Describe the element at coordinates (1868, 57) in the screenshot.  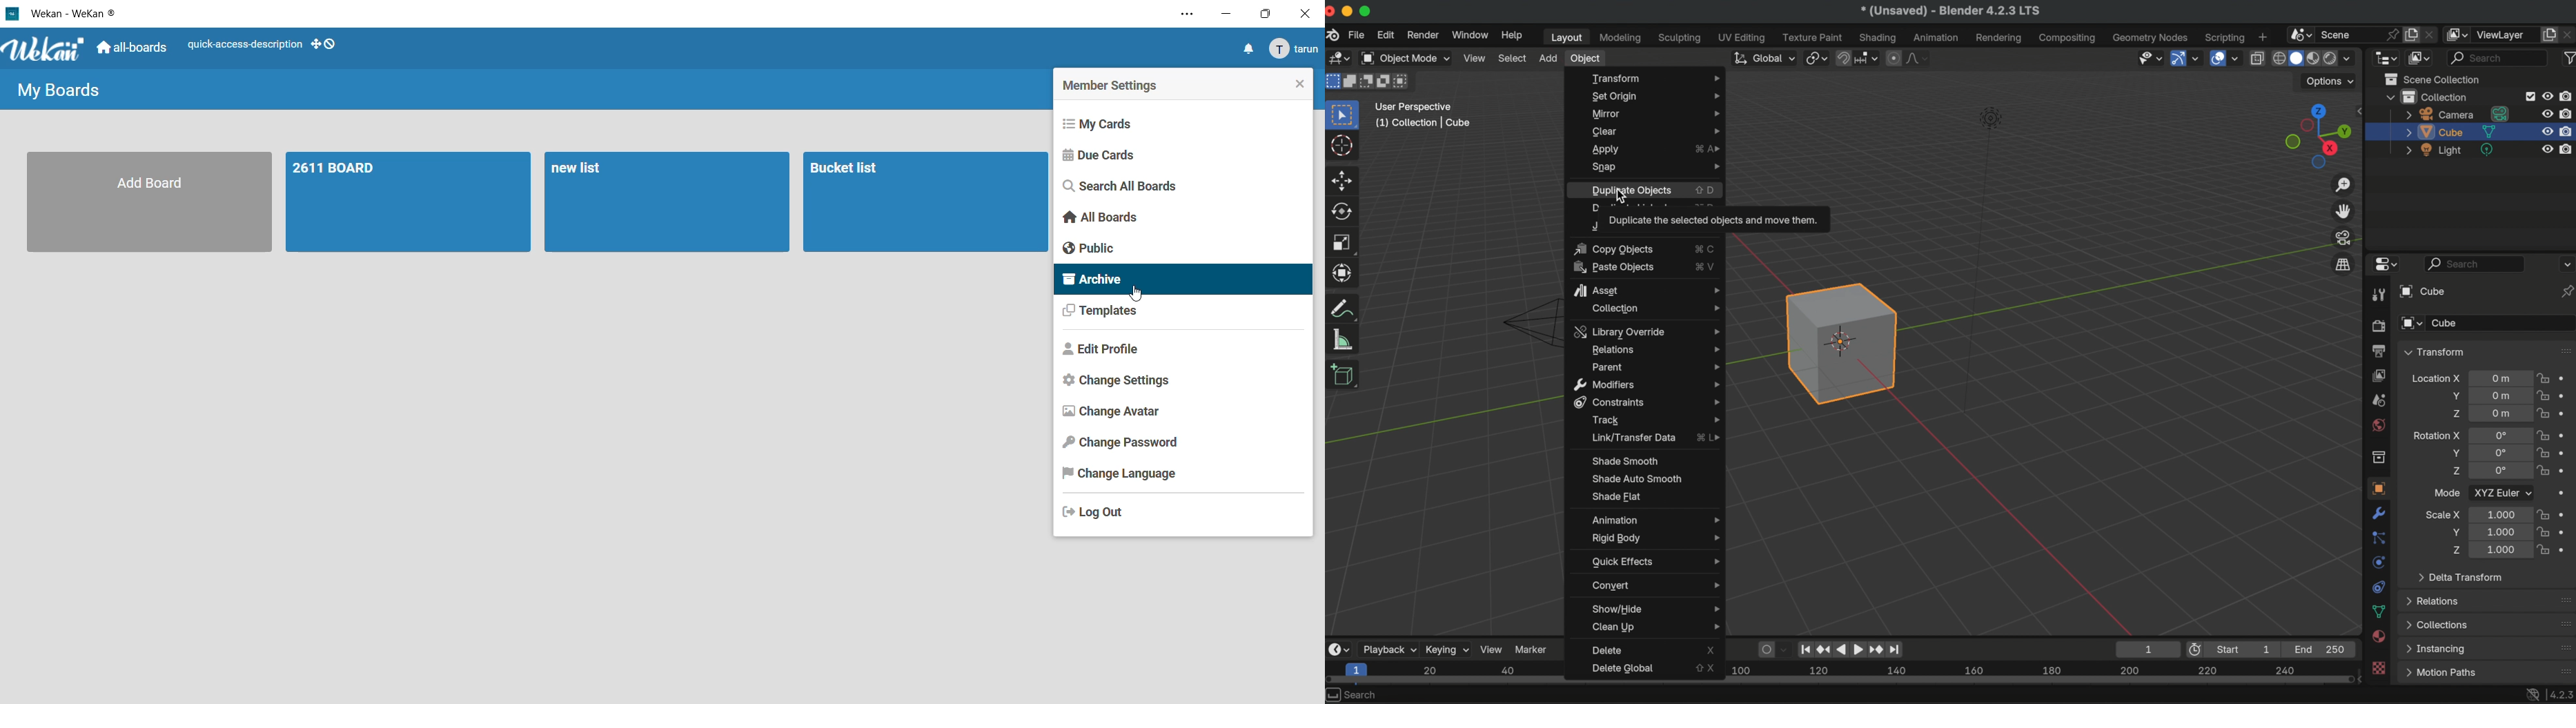
I see `snapping` at that location.